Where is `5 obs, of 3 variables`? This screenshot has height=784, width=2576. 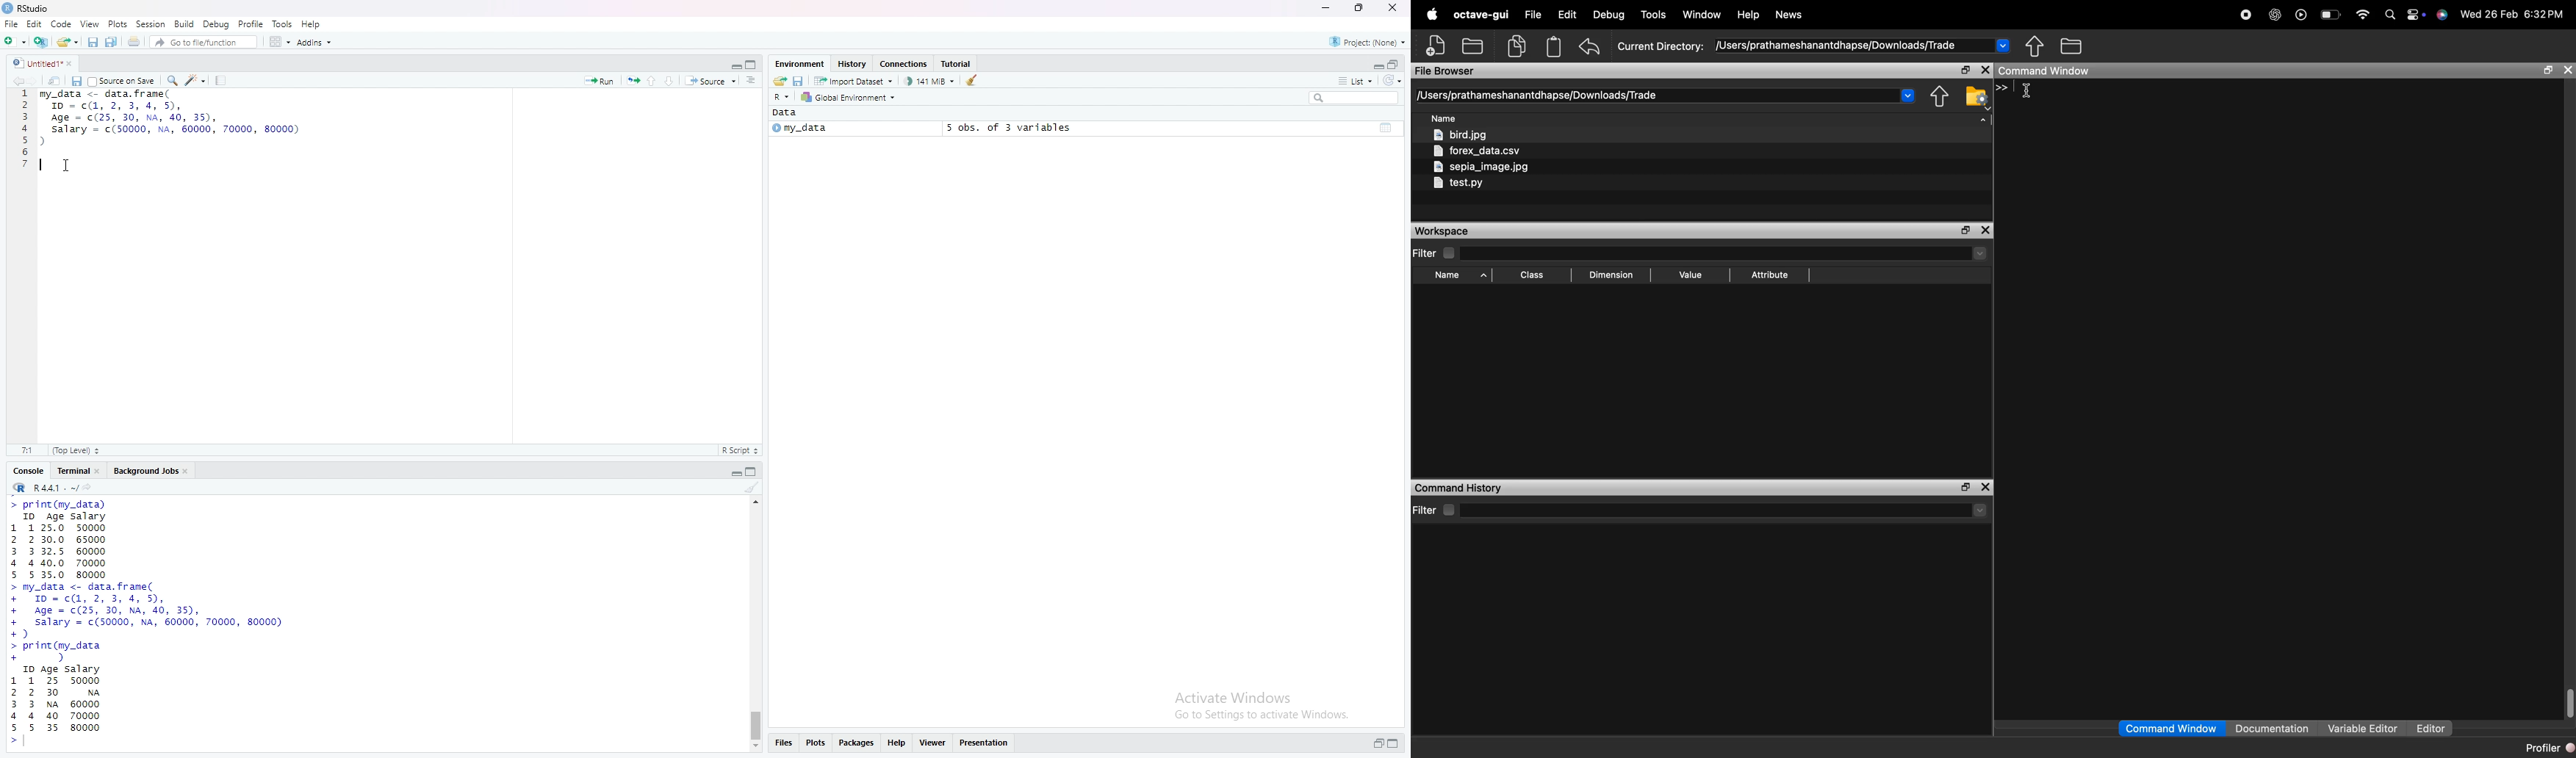
5 obs, of 3 variables is located at coordinates (1003, 127).